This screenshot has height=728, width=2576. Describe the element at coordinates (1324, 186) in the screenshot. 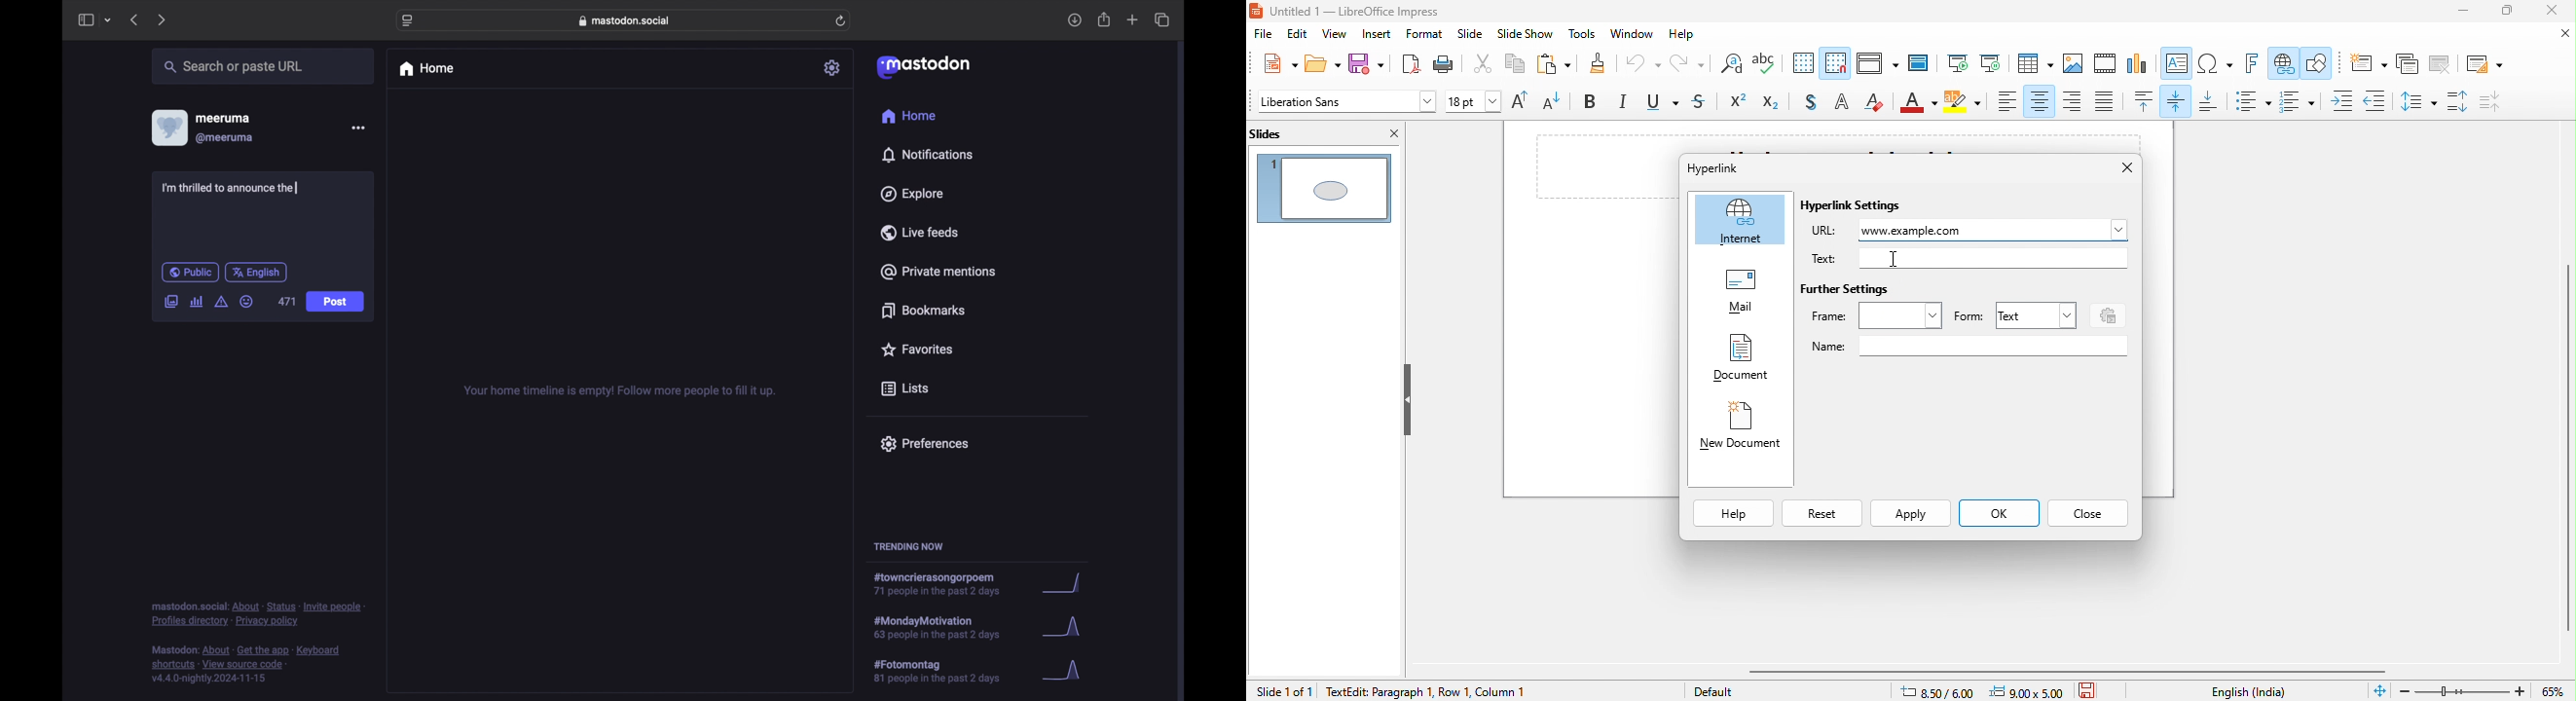

I see `slide 1` at that location.